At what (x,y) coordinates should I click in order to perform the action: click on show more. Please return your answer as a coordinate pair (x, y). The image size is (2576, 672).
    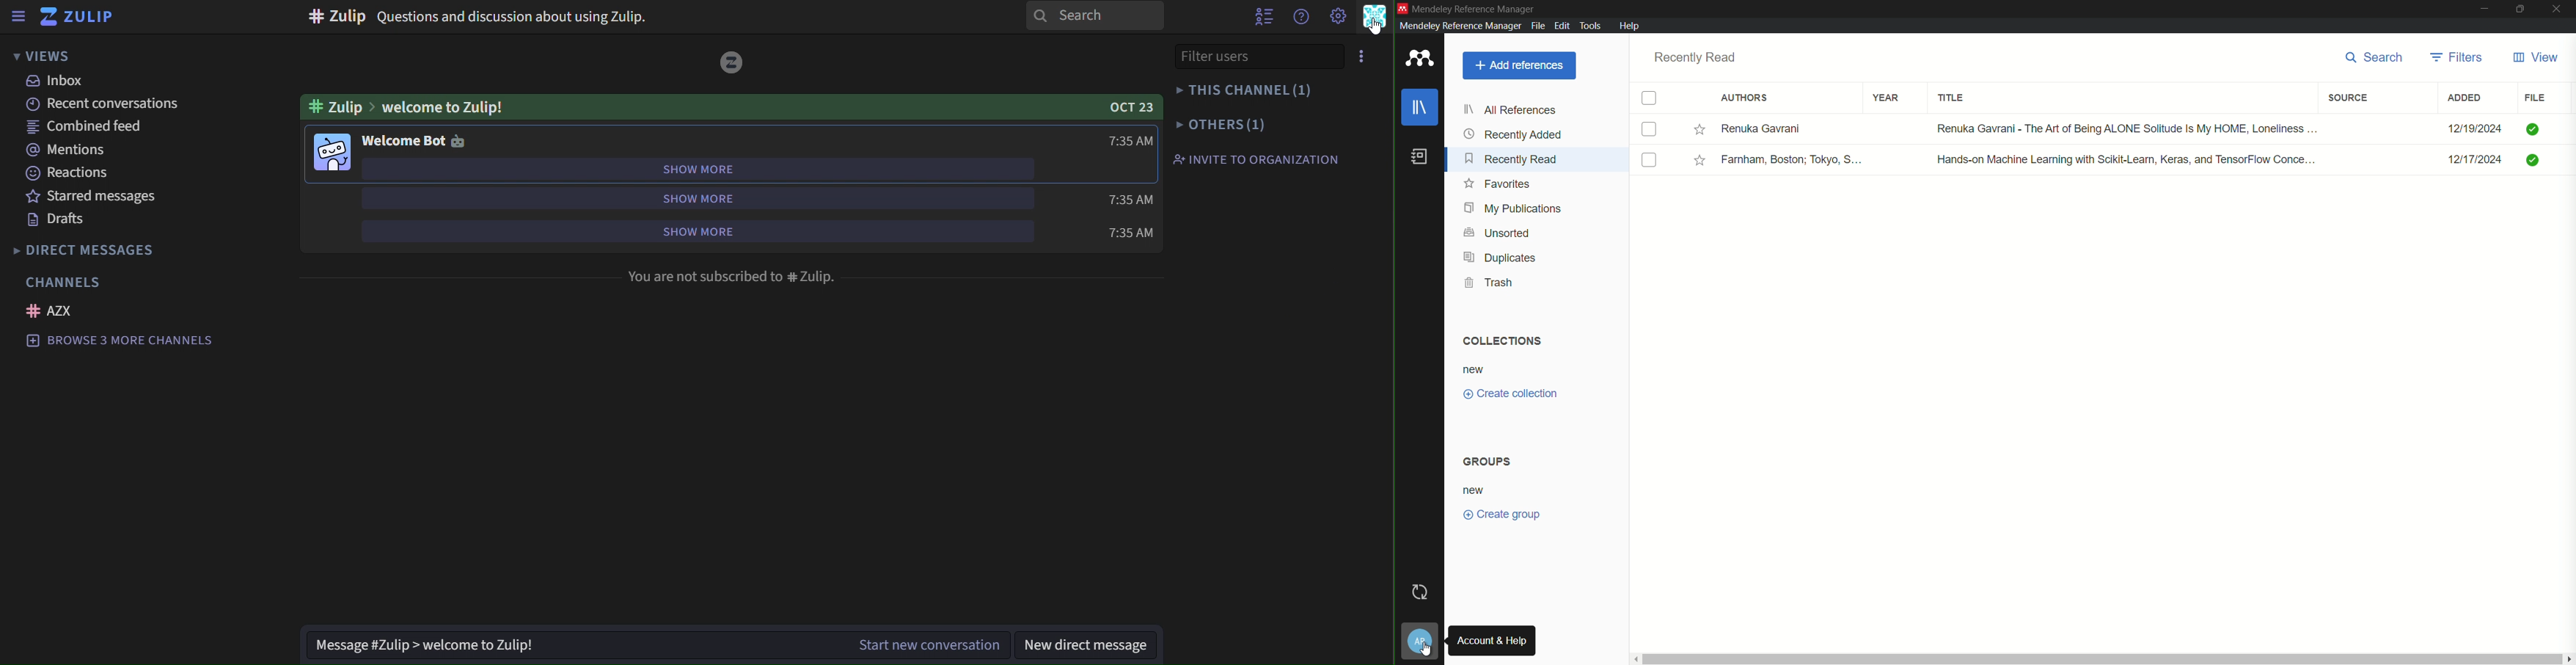
    Looking at the image, I should click on (699, 197).